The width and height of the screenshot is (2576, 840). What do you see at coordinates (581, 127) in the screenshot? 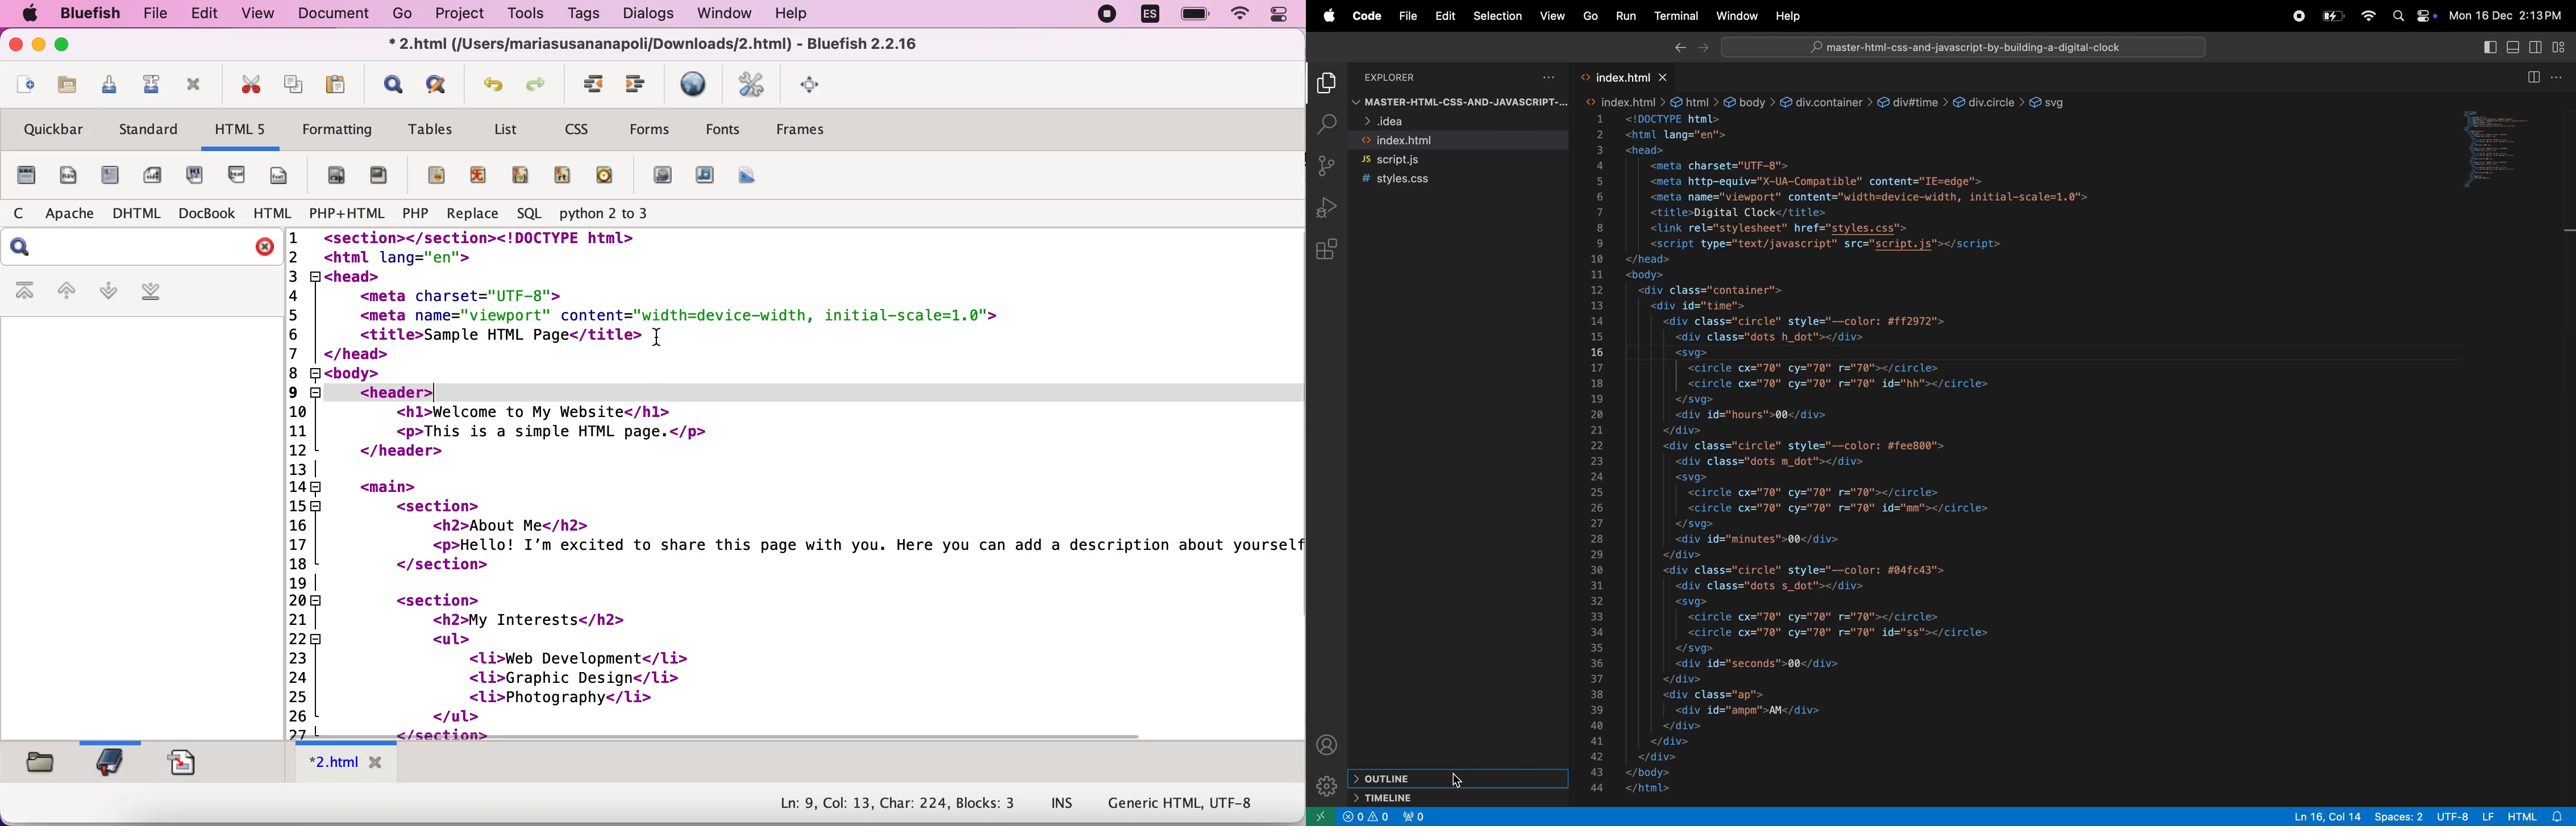
I see `css` at bounding box center [581, 127].